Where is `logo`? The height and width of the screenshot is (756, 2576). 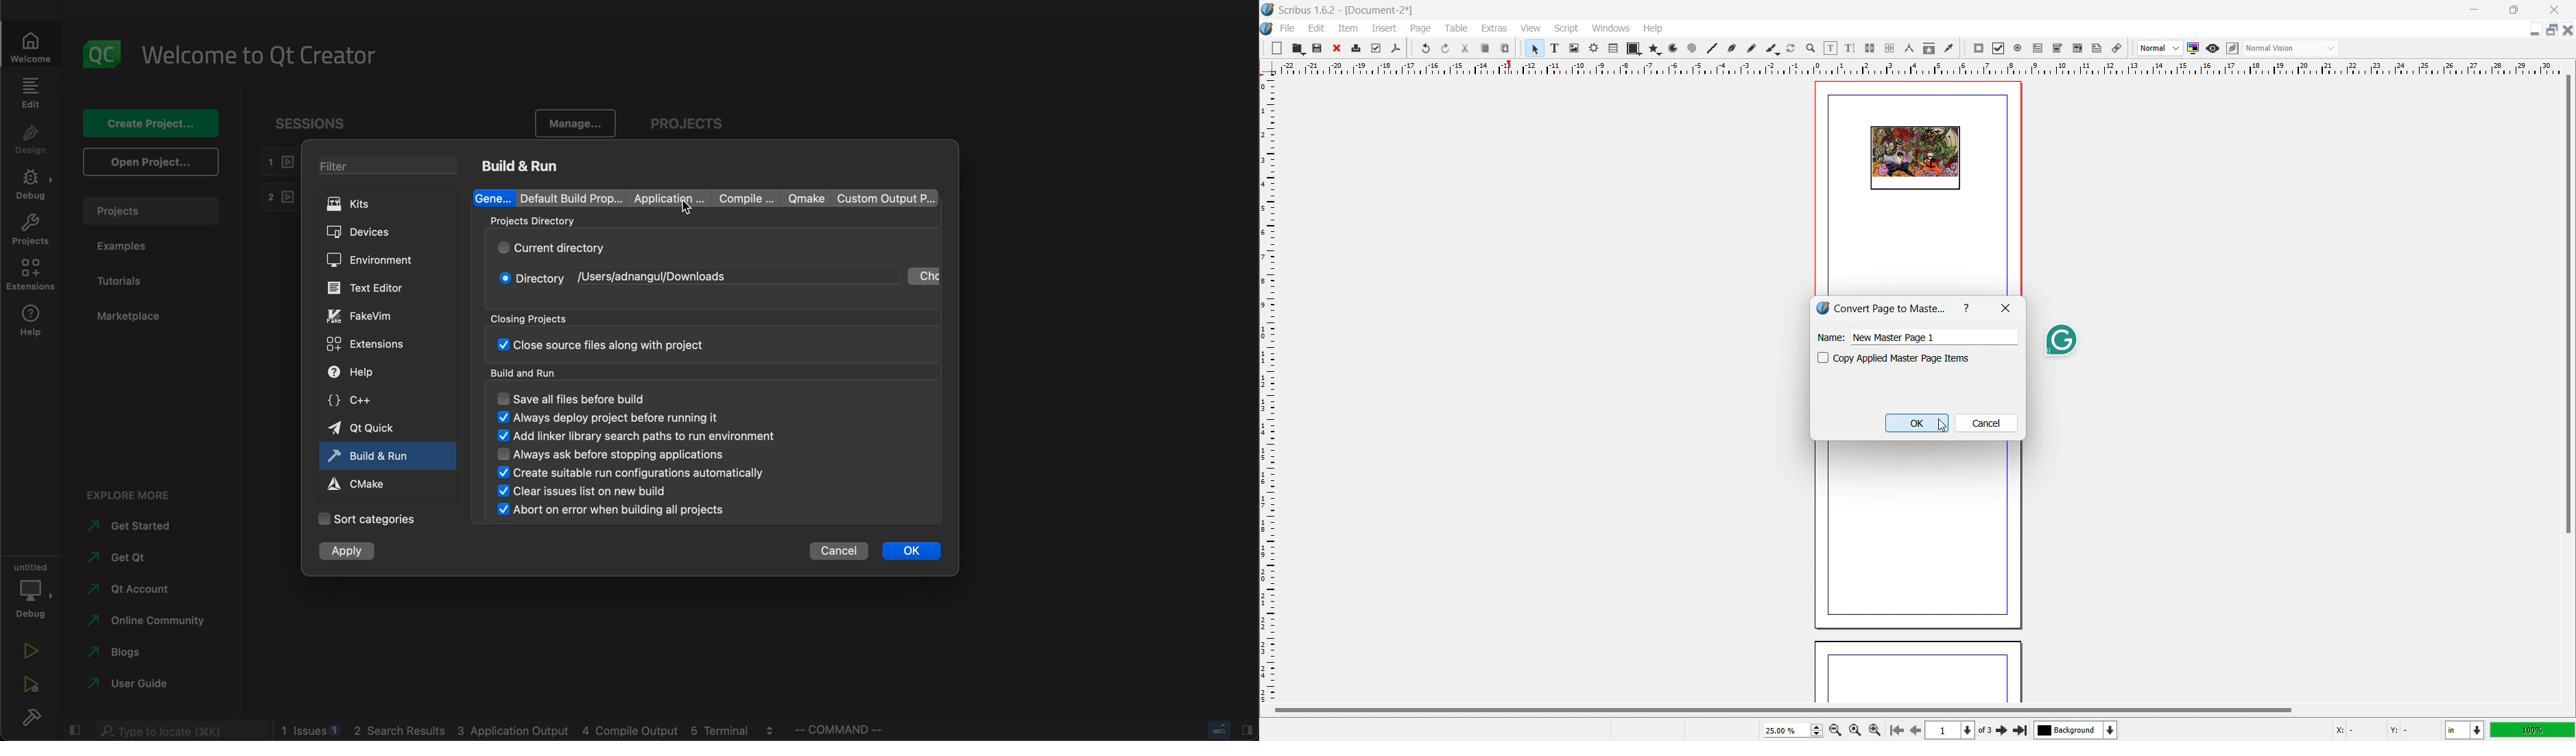
logo is located at coordinates (1267, 30).